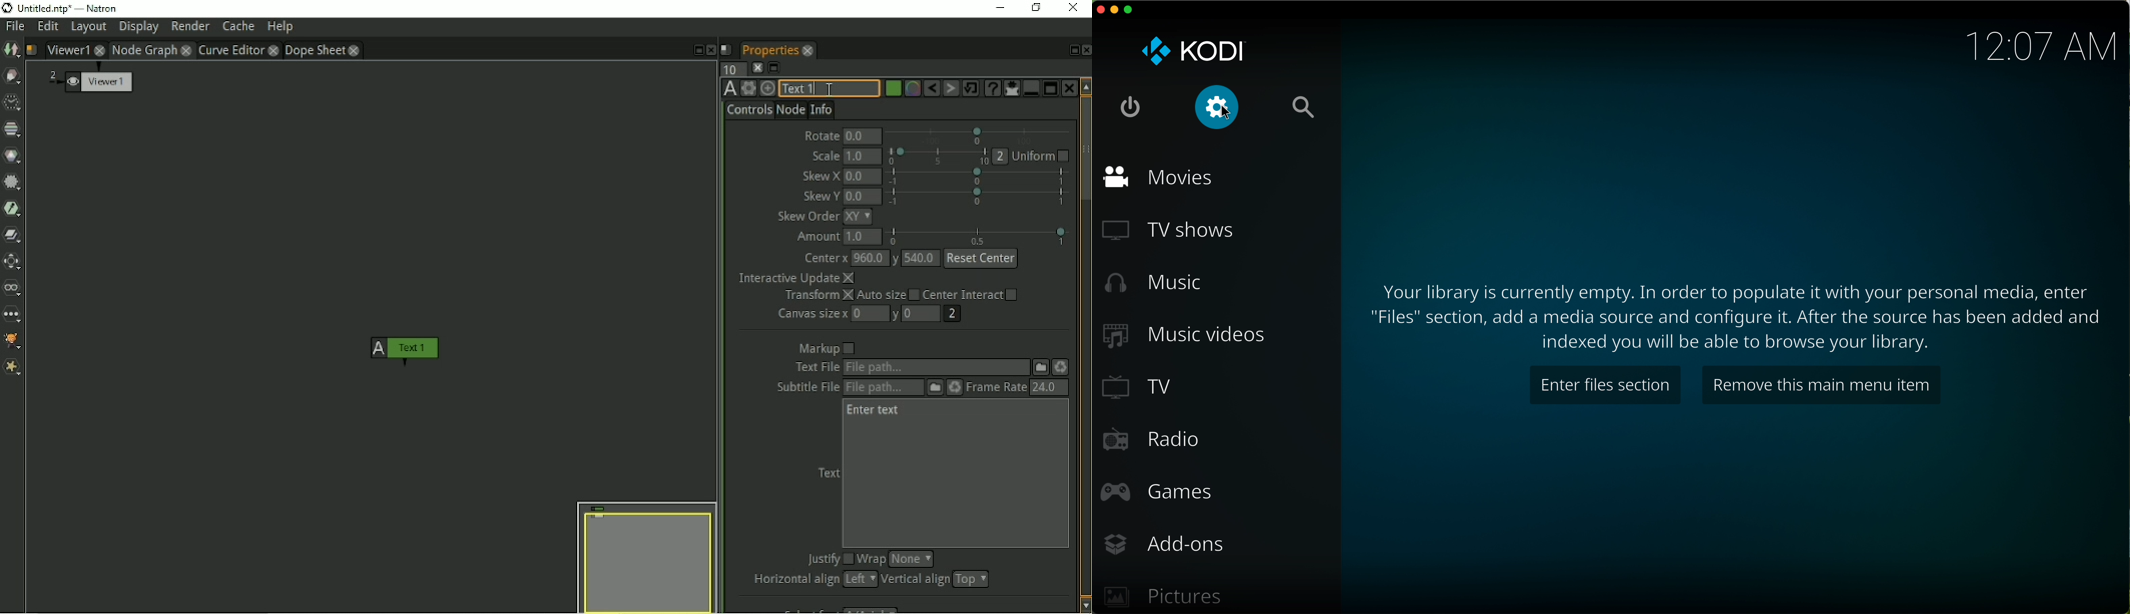 The width and height of the screenshot is (2156, 616). Describe the element at coordinates (2040, 46) in the screenshot. I see `hour` at that location.